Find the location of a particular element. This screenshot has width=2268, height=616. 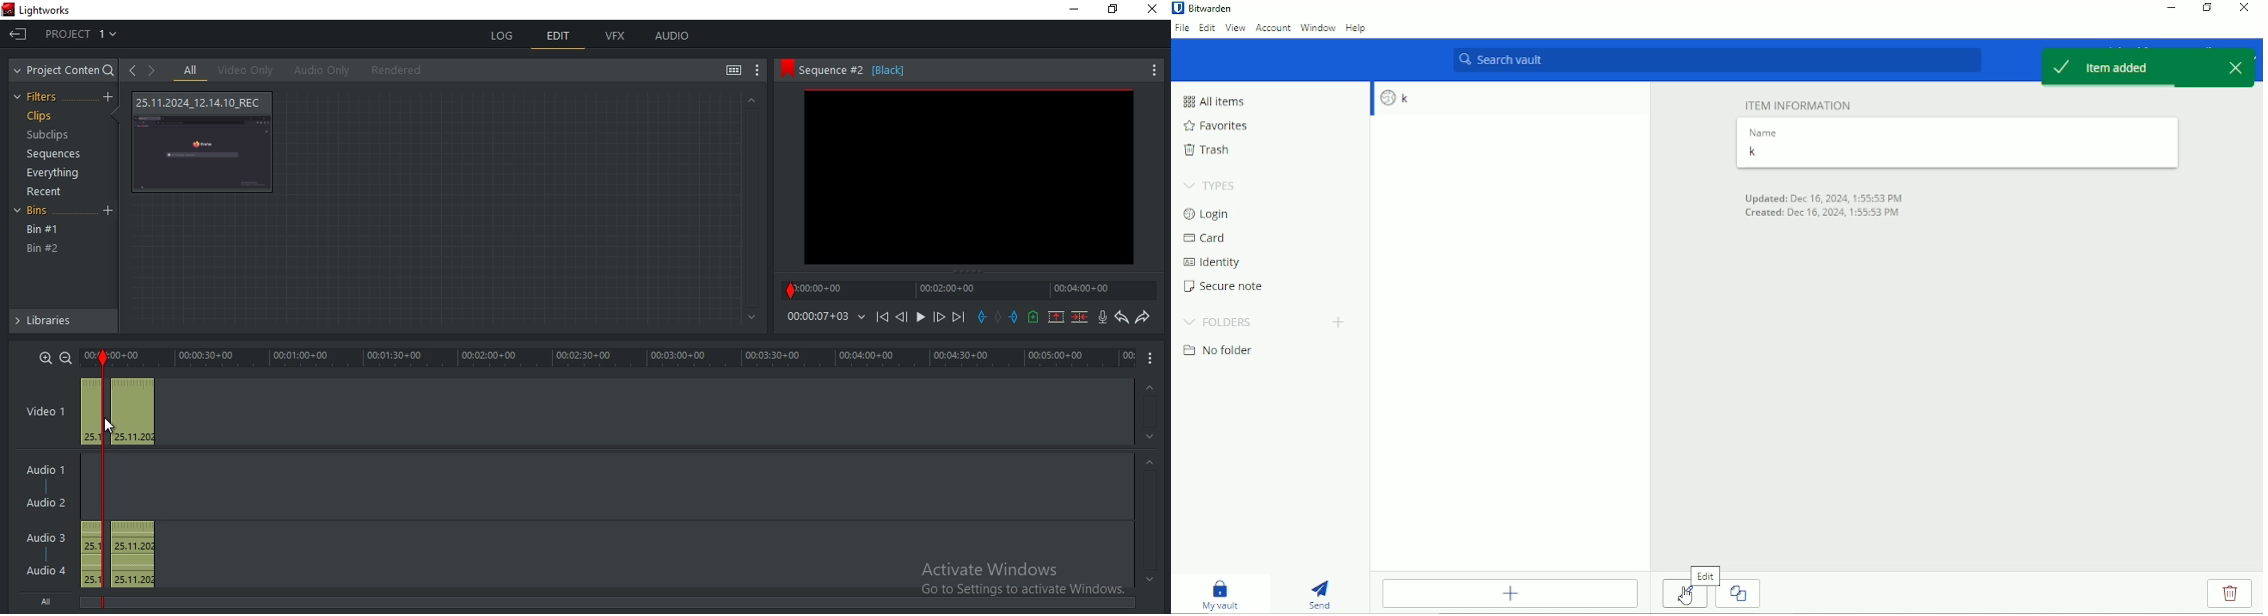

close notification is located at coordinates (2235, 66).